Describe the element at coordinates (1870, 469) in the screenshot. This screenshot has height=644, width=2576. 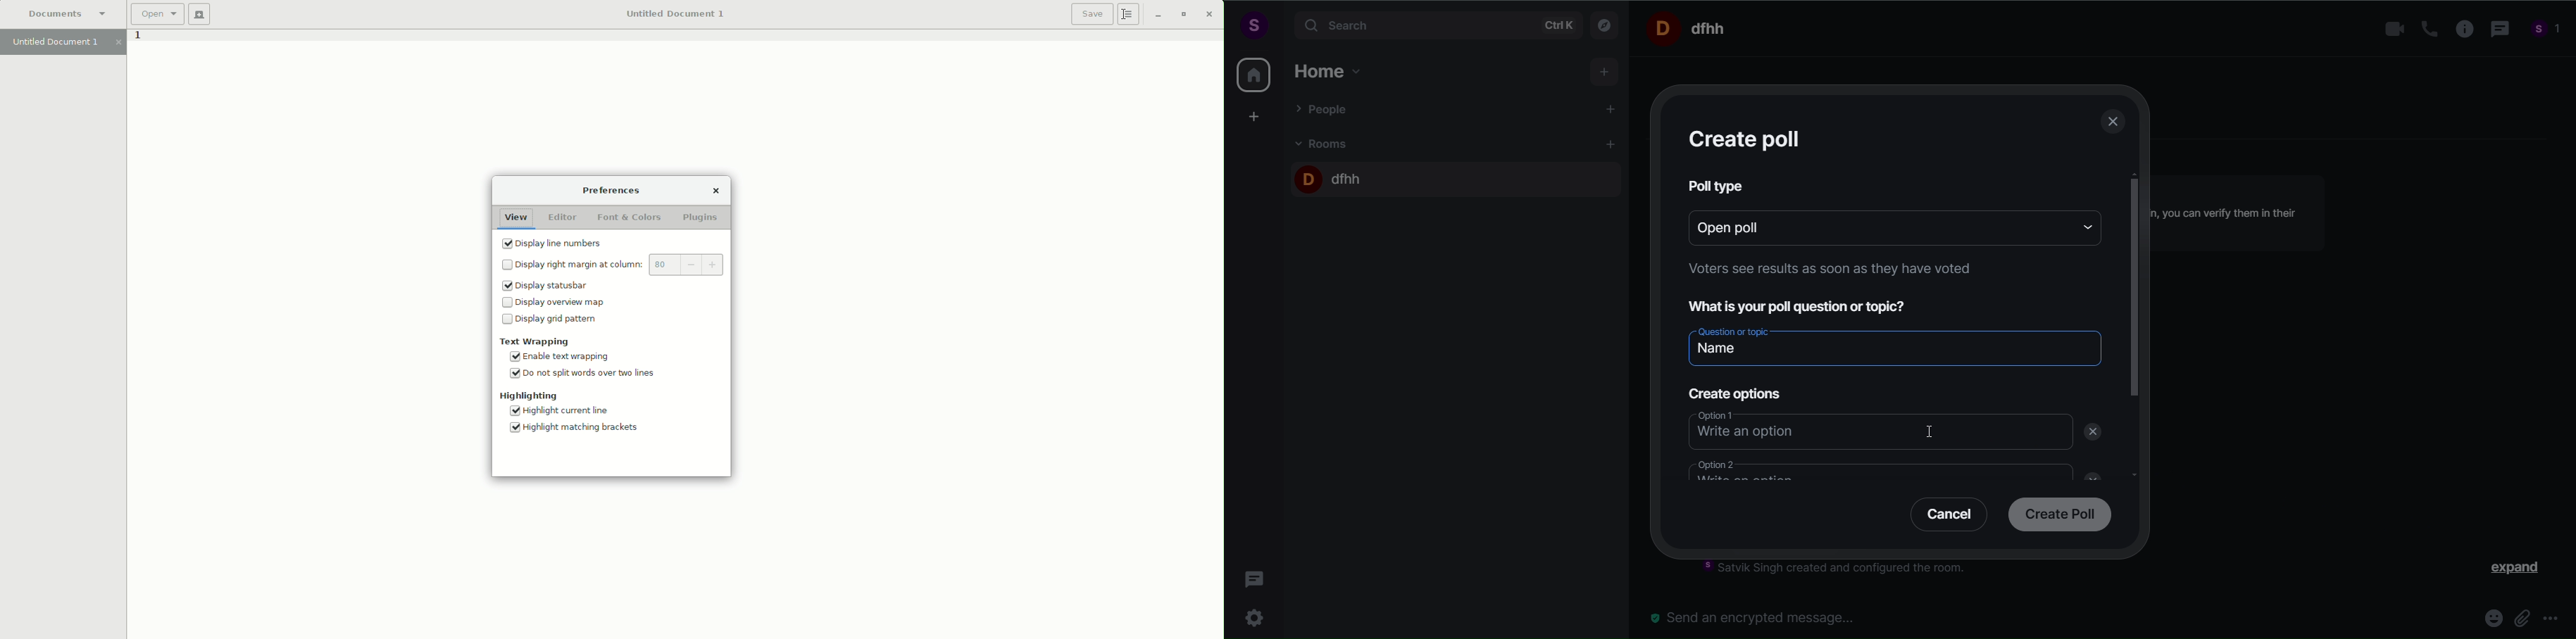
I see `option 2` at that location.